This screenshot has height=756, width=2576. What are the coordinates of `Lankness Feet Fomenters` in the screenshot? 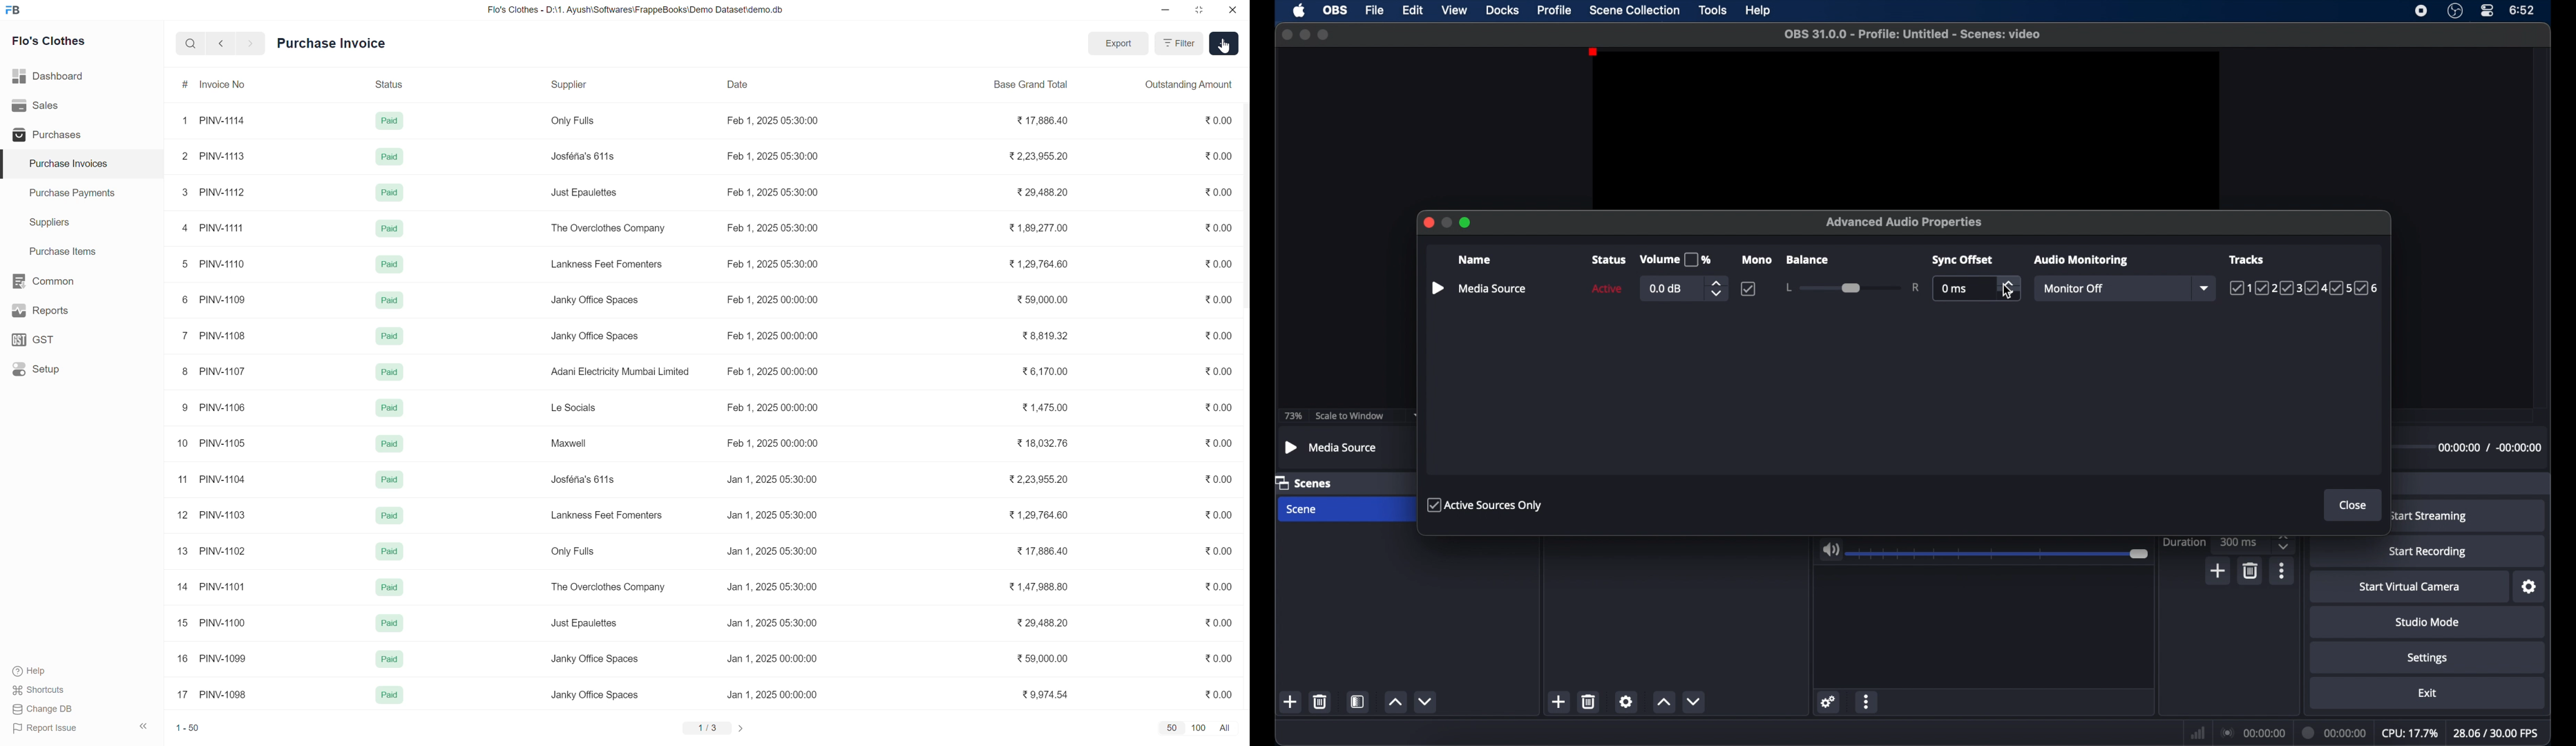 It's located at (607, 264).